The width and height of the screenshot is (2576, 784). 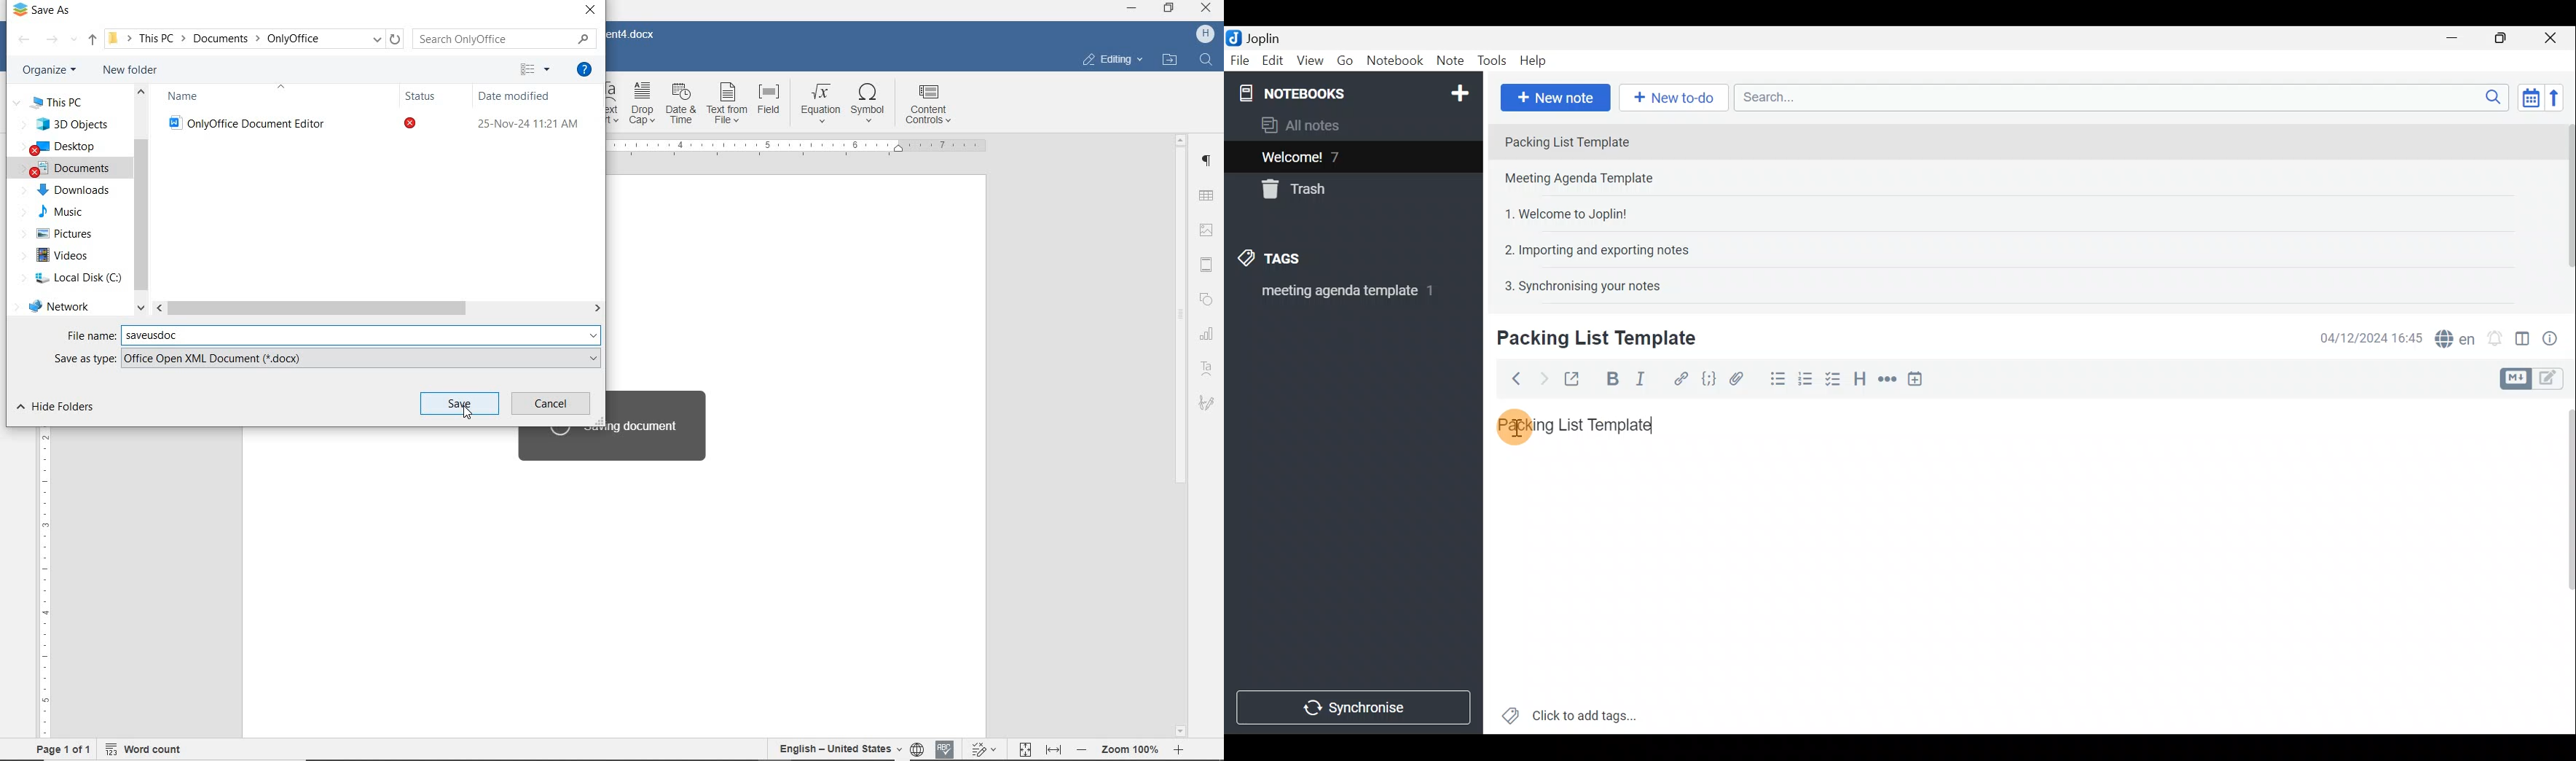 What do you see at coordinates (1053, 749) in the screenshot?
I see `Fit to width` at bounding box center [1053, 749].